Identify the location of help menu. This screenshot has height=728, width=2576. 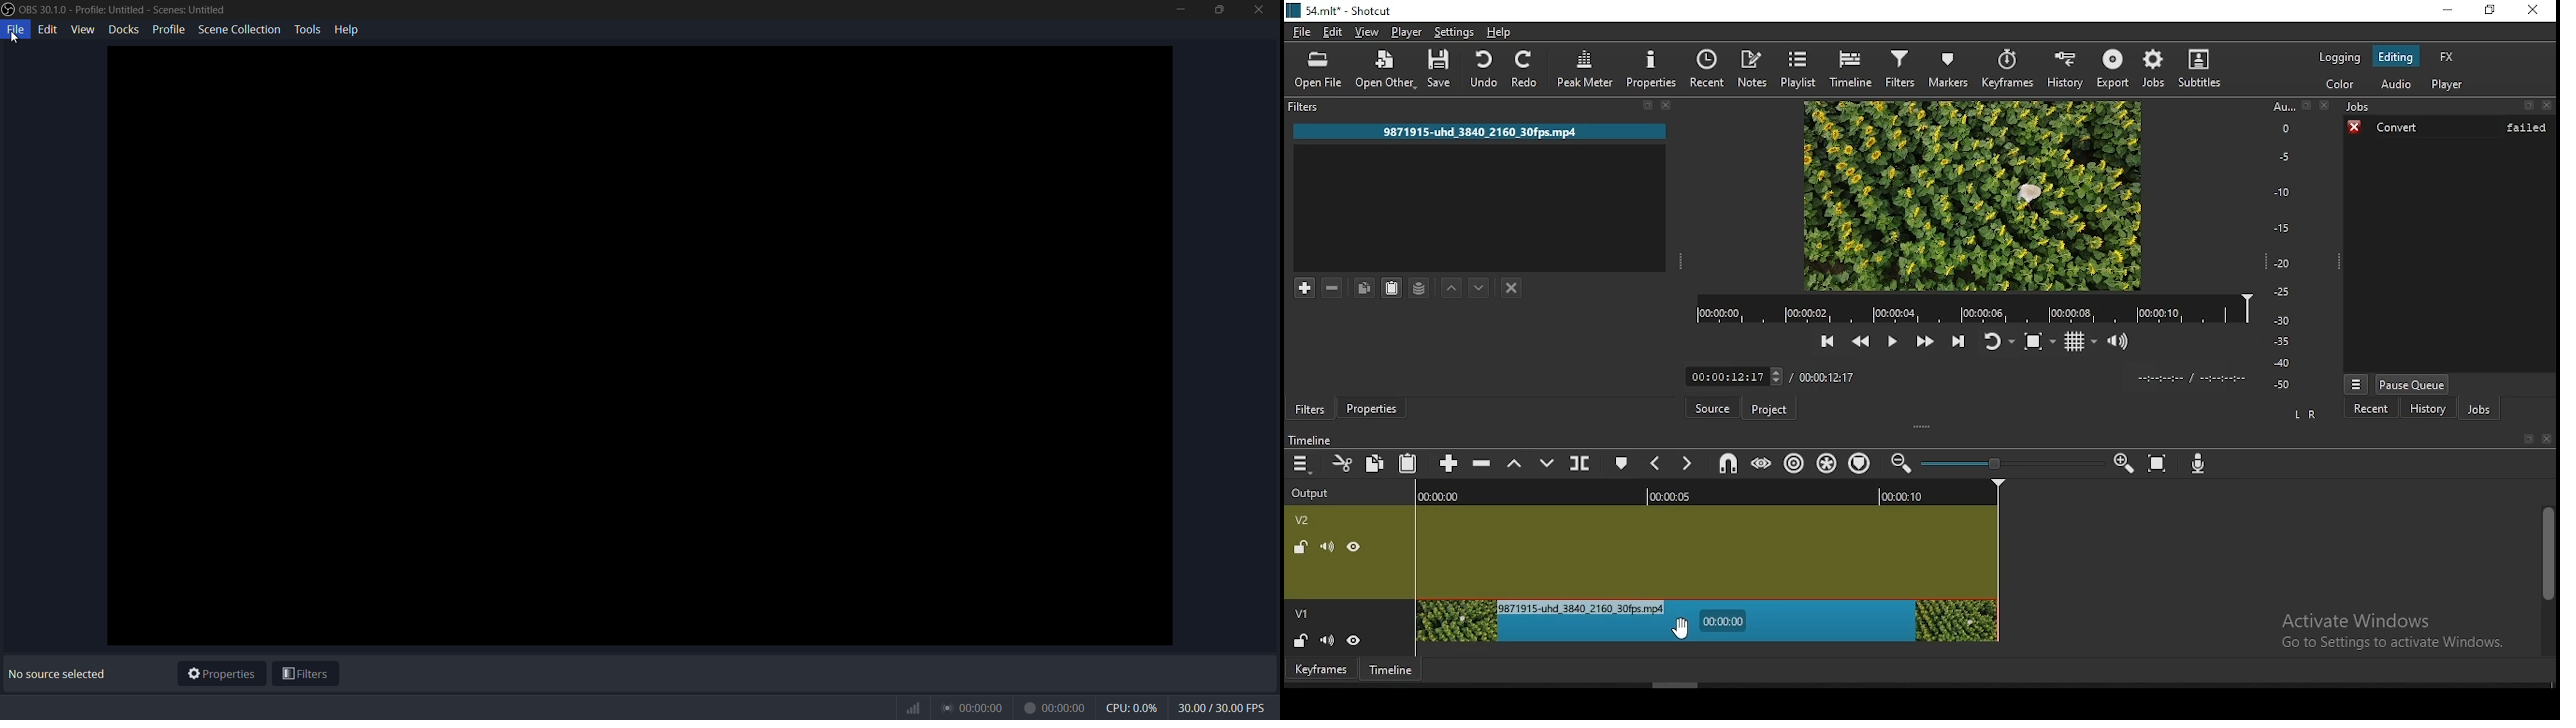
(348, 29).